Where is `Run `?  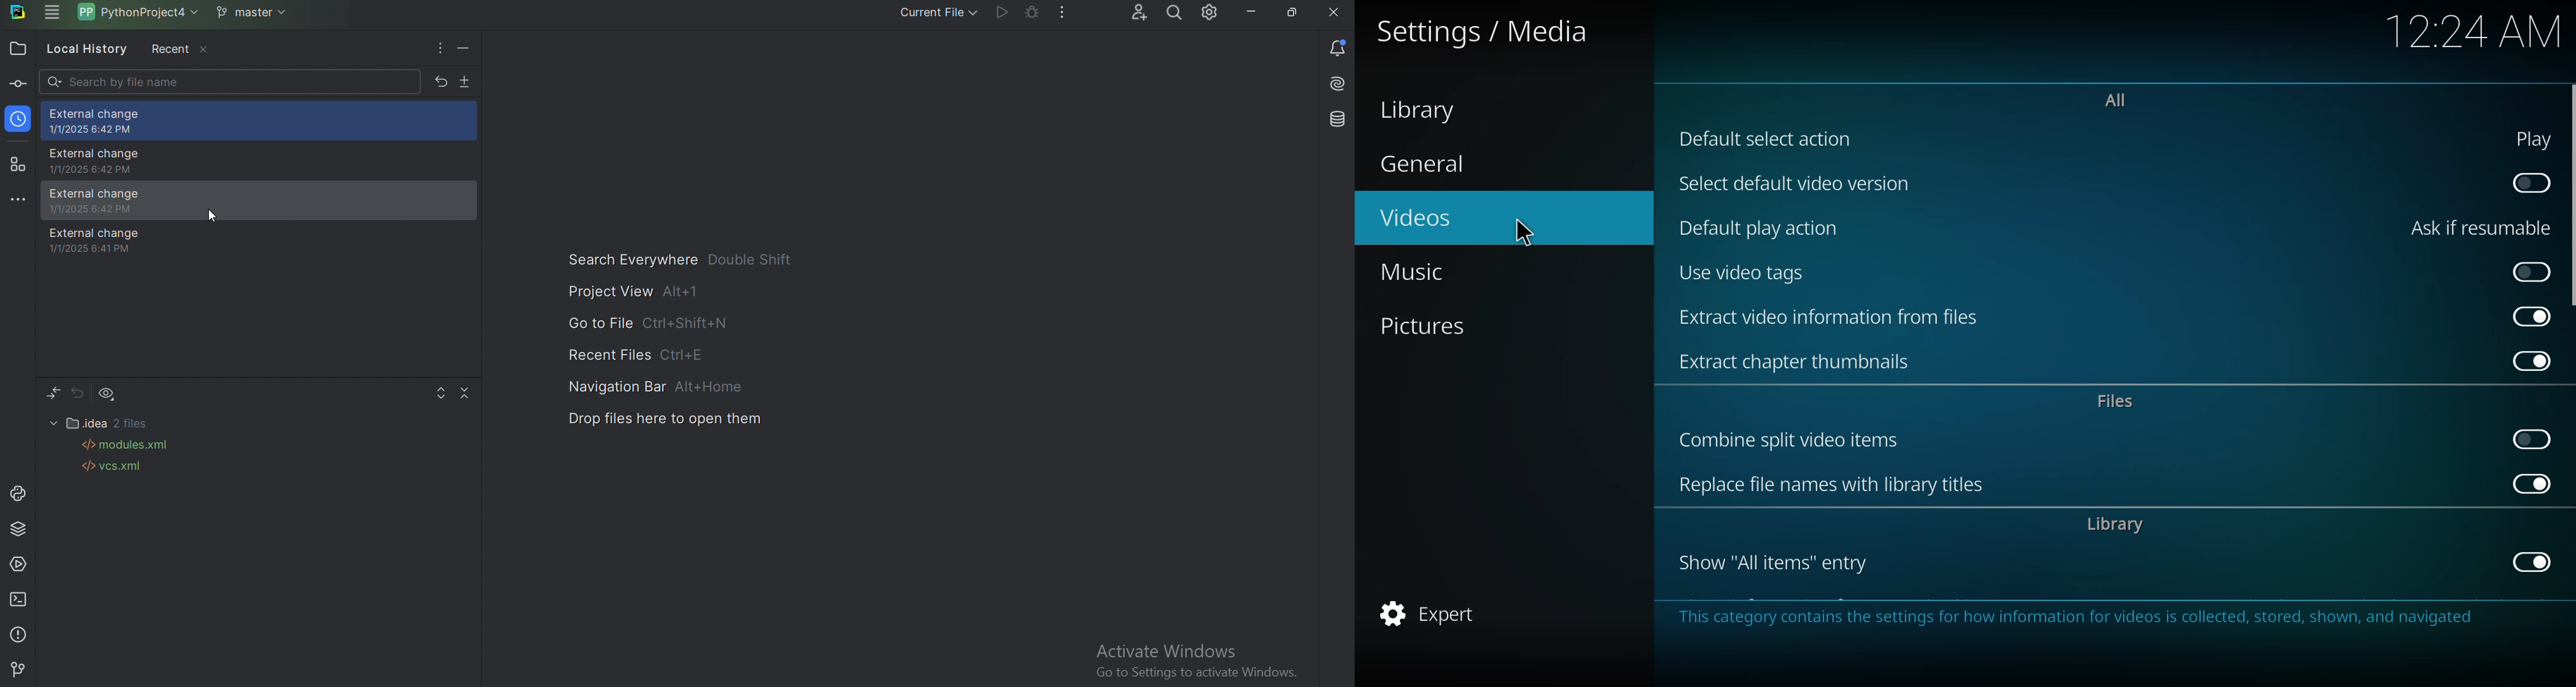 Run  is located at coordinates (1002, 12).